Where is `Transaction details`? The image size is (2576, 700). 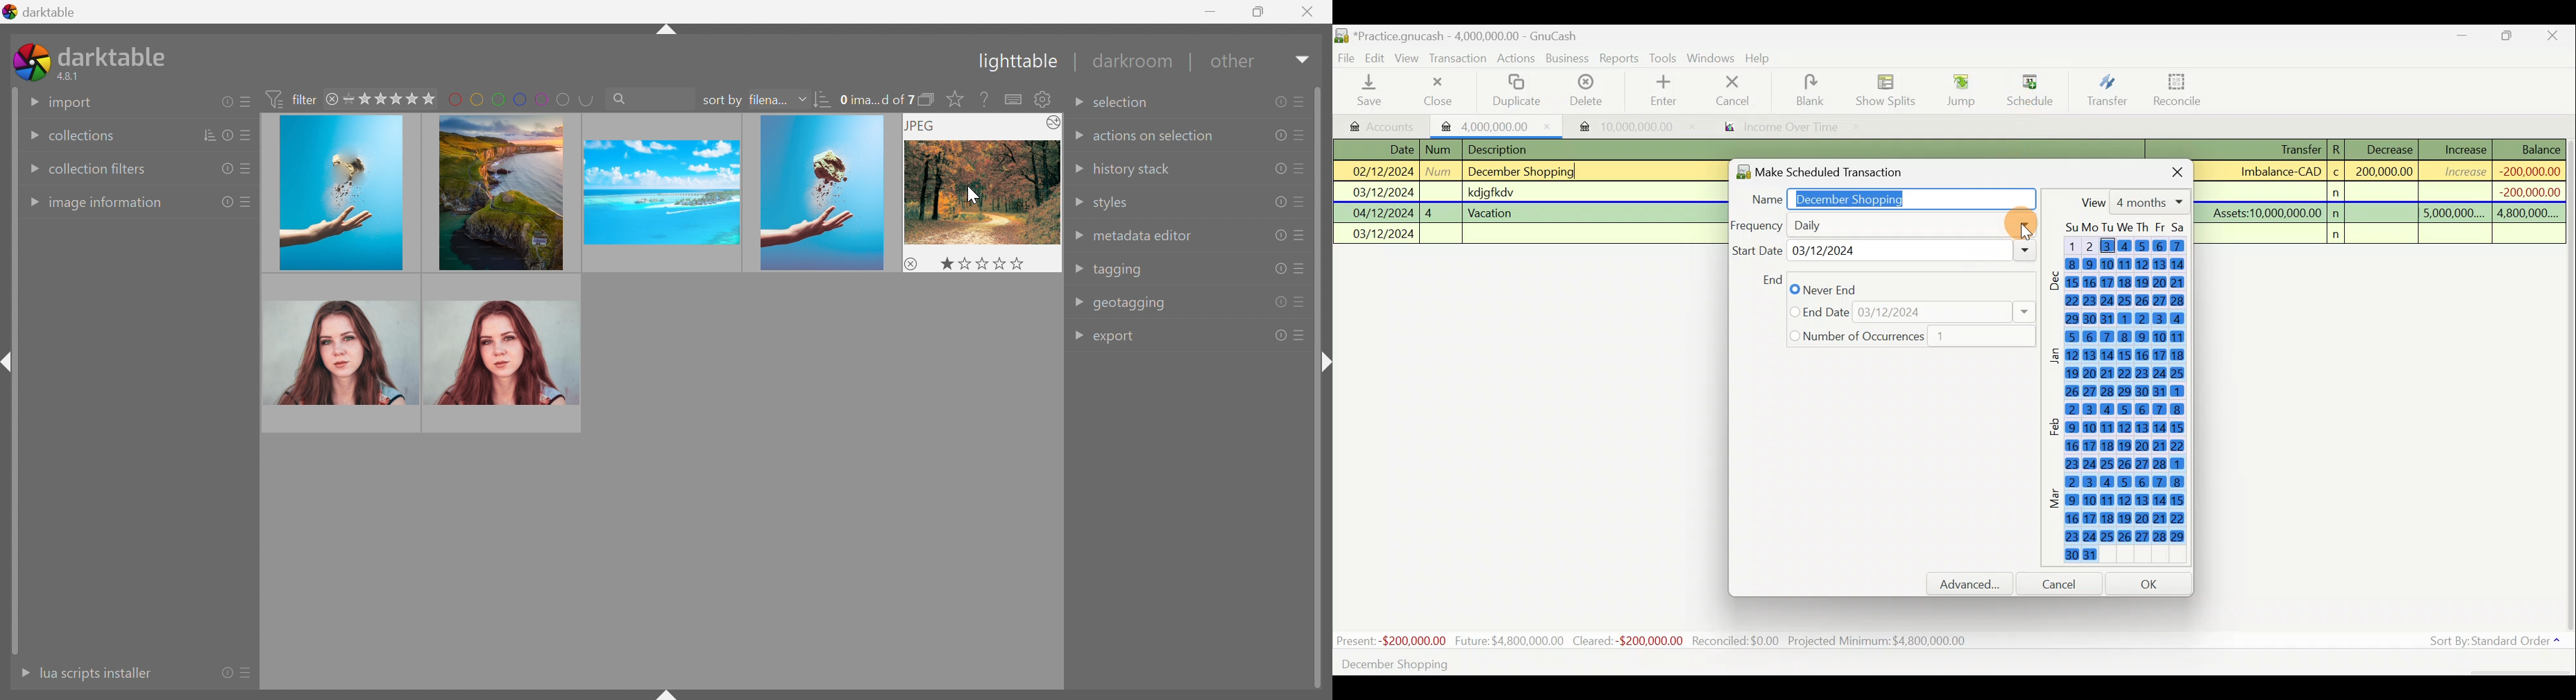 Transaction details is located at coordinates (2388, 192).